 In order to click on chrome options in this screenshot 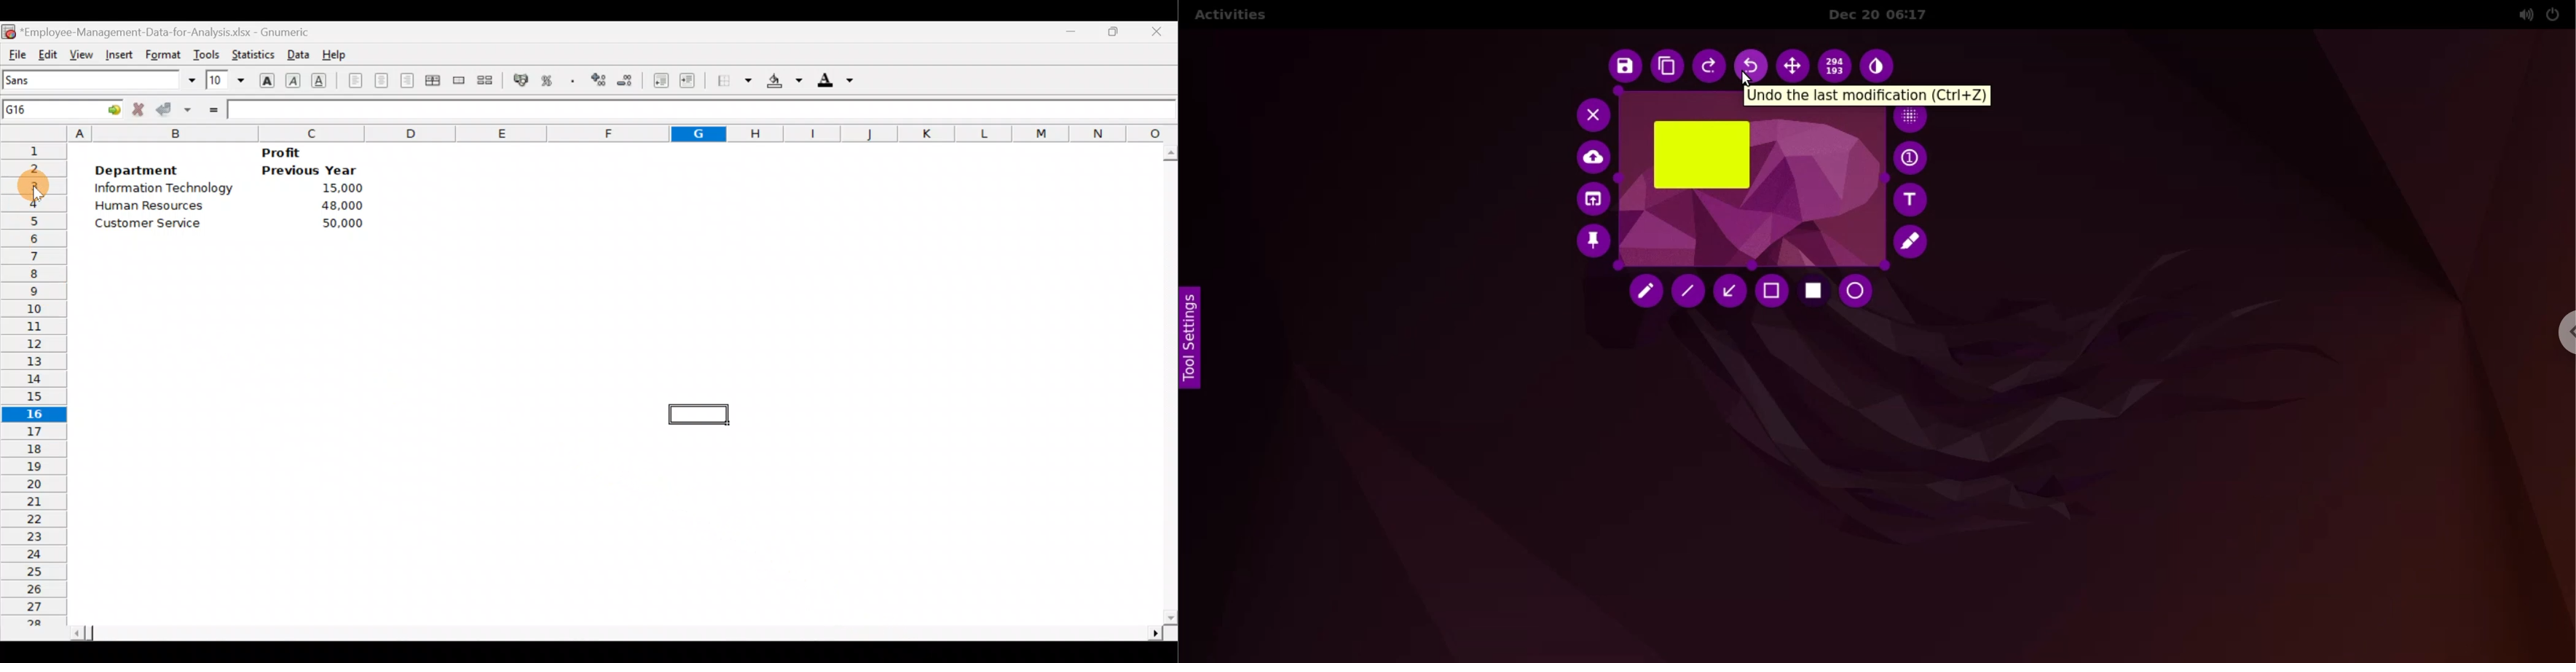, I will do `click(2564, 332)`.